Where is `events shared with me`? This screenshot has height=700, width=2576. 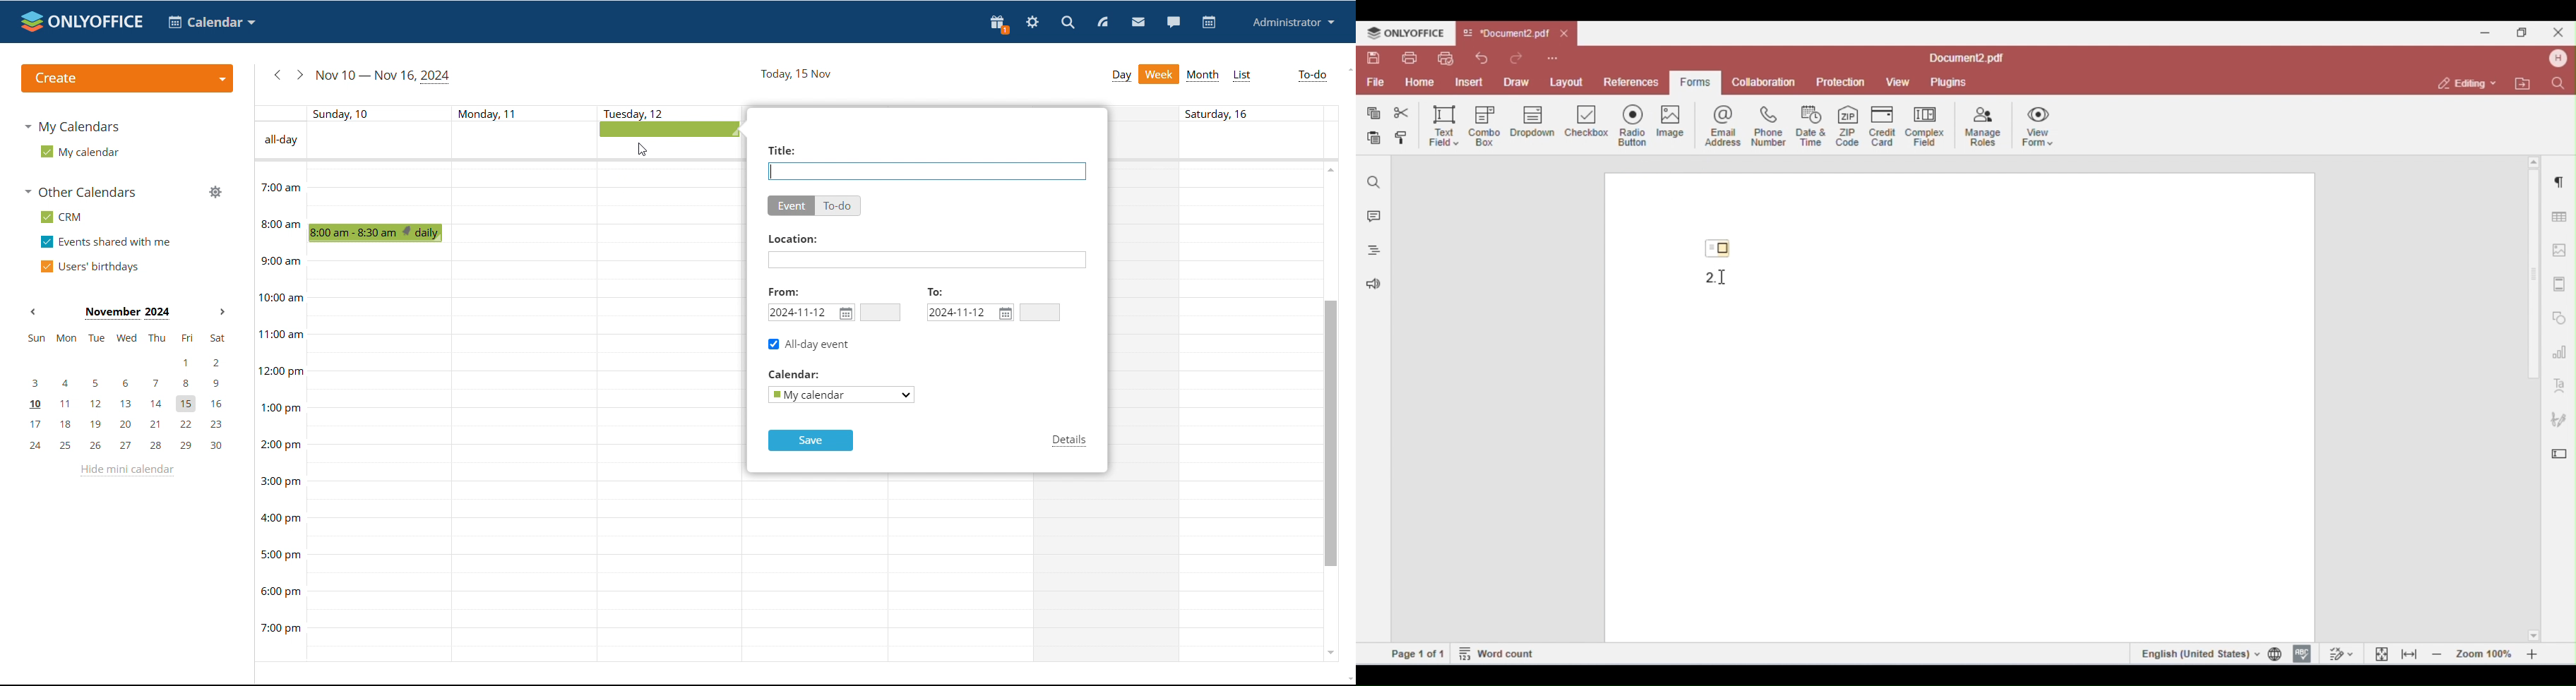 events shared with me is located at coordinates (105, 242).